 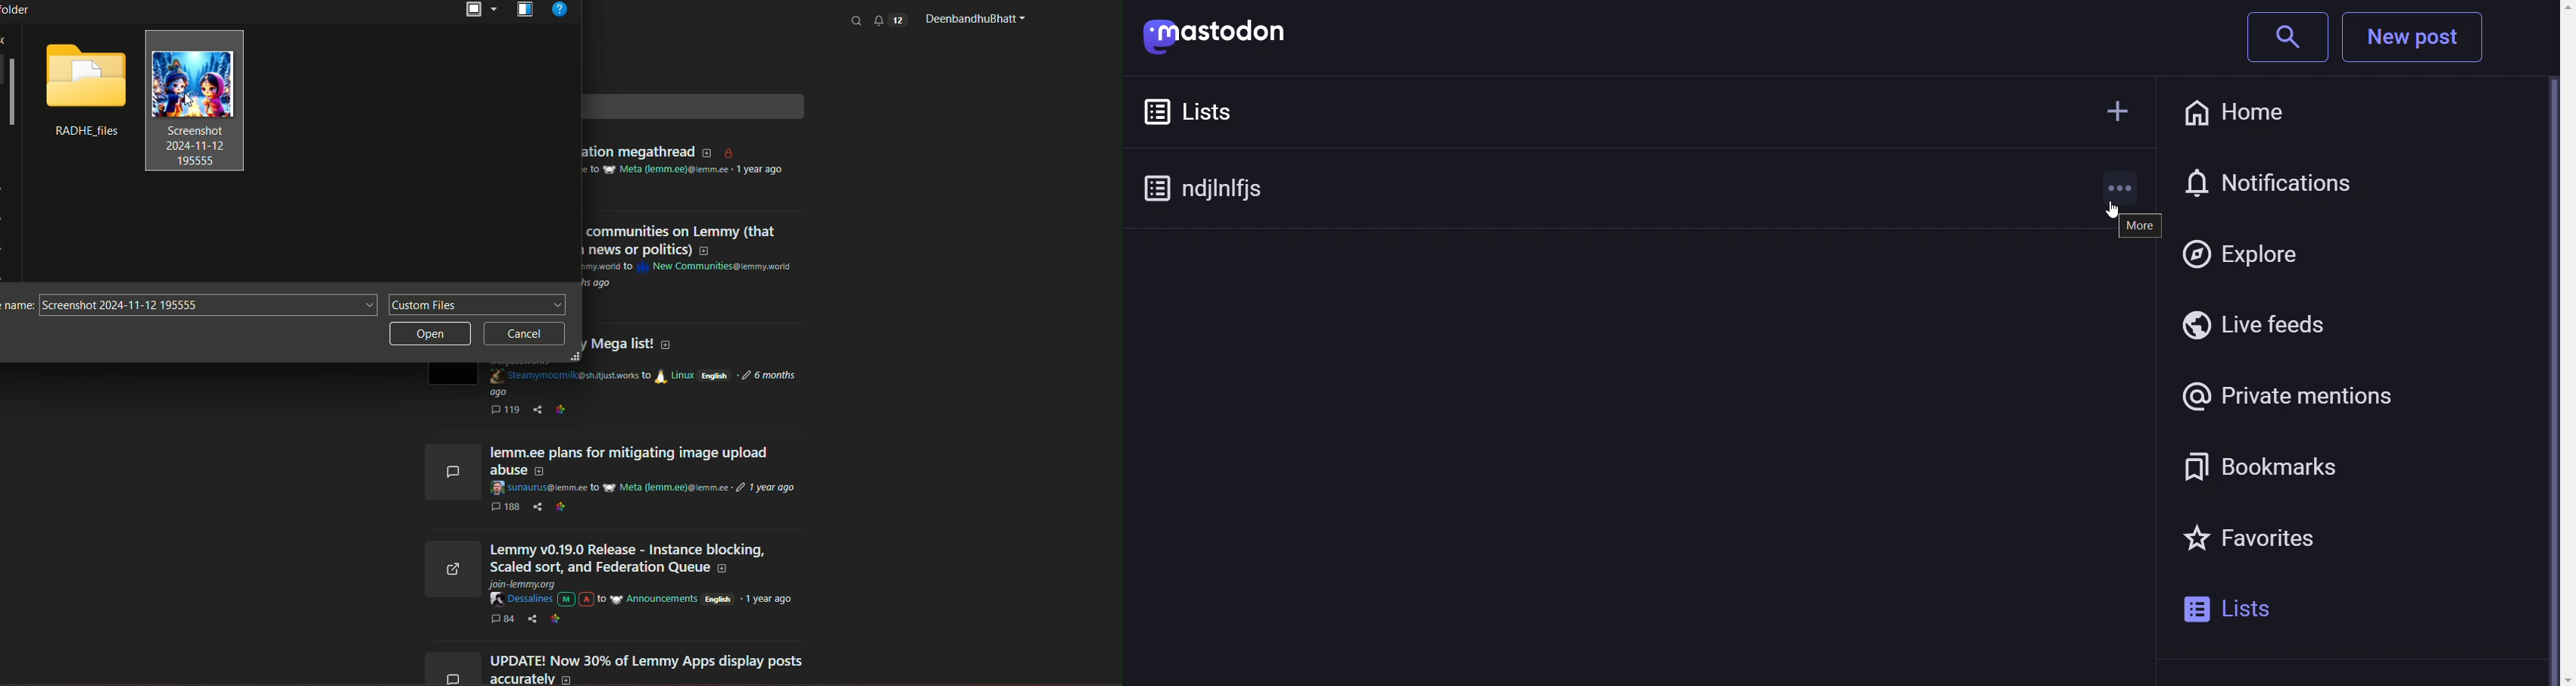 I want to click on open, so click(x=431, y=335).